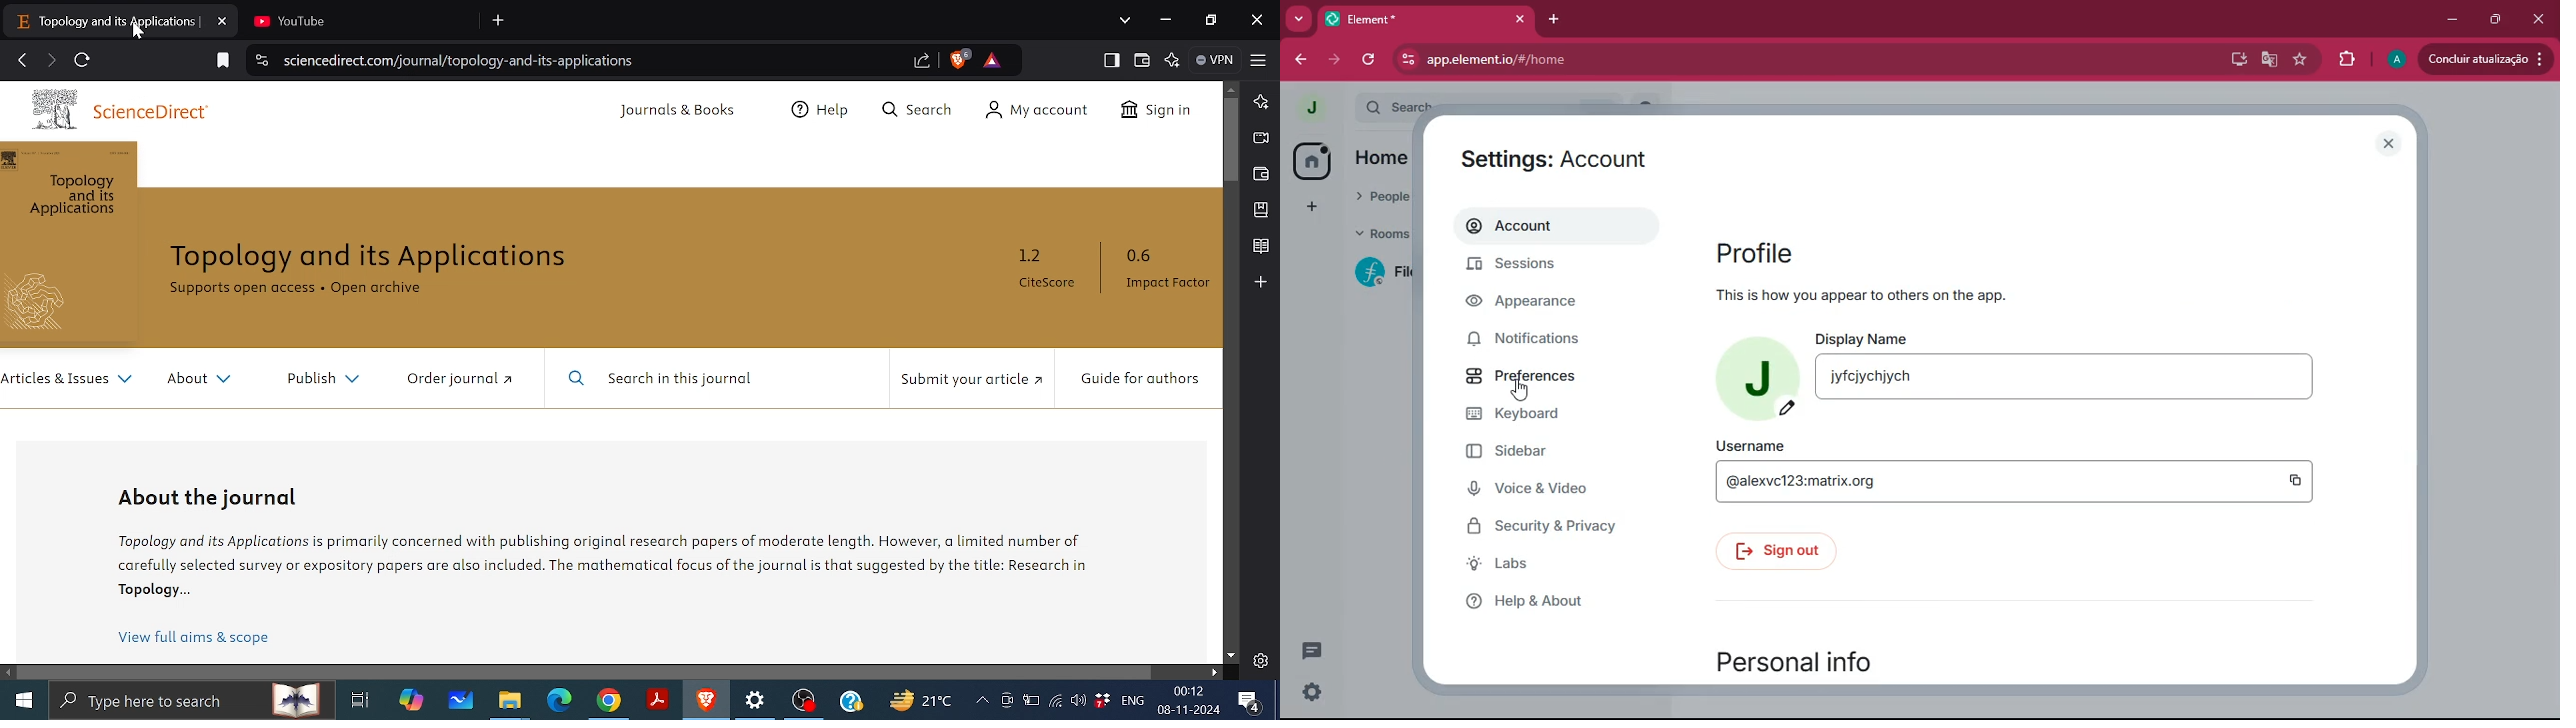  Describe the element at coordinates (2387, 144) in the screenshot. I see `close` at that location.